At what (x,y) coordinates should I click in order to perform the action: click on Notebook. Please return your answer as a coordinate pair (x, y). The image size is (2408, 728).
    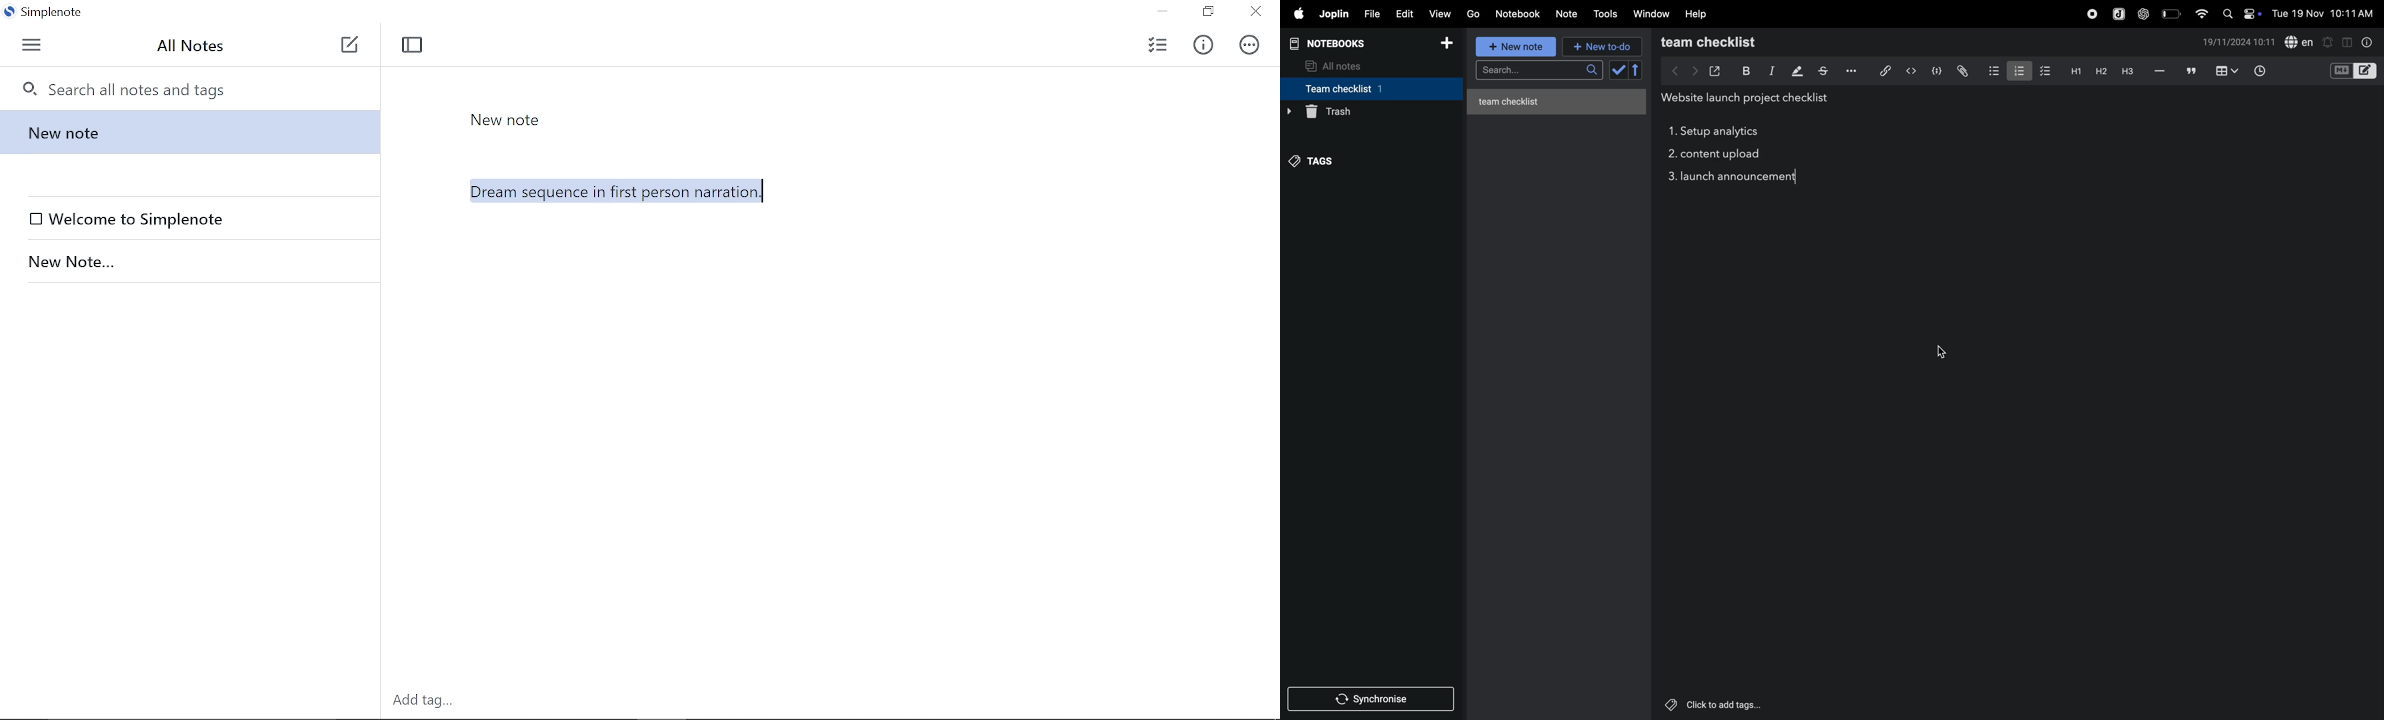
    Looking at the image, I should click on (1520, 14).